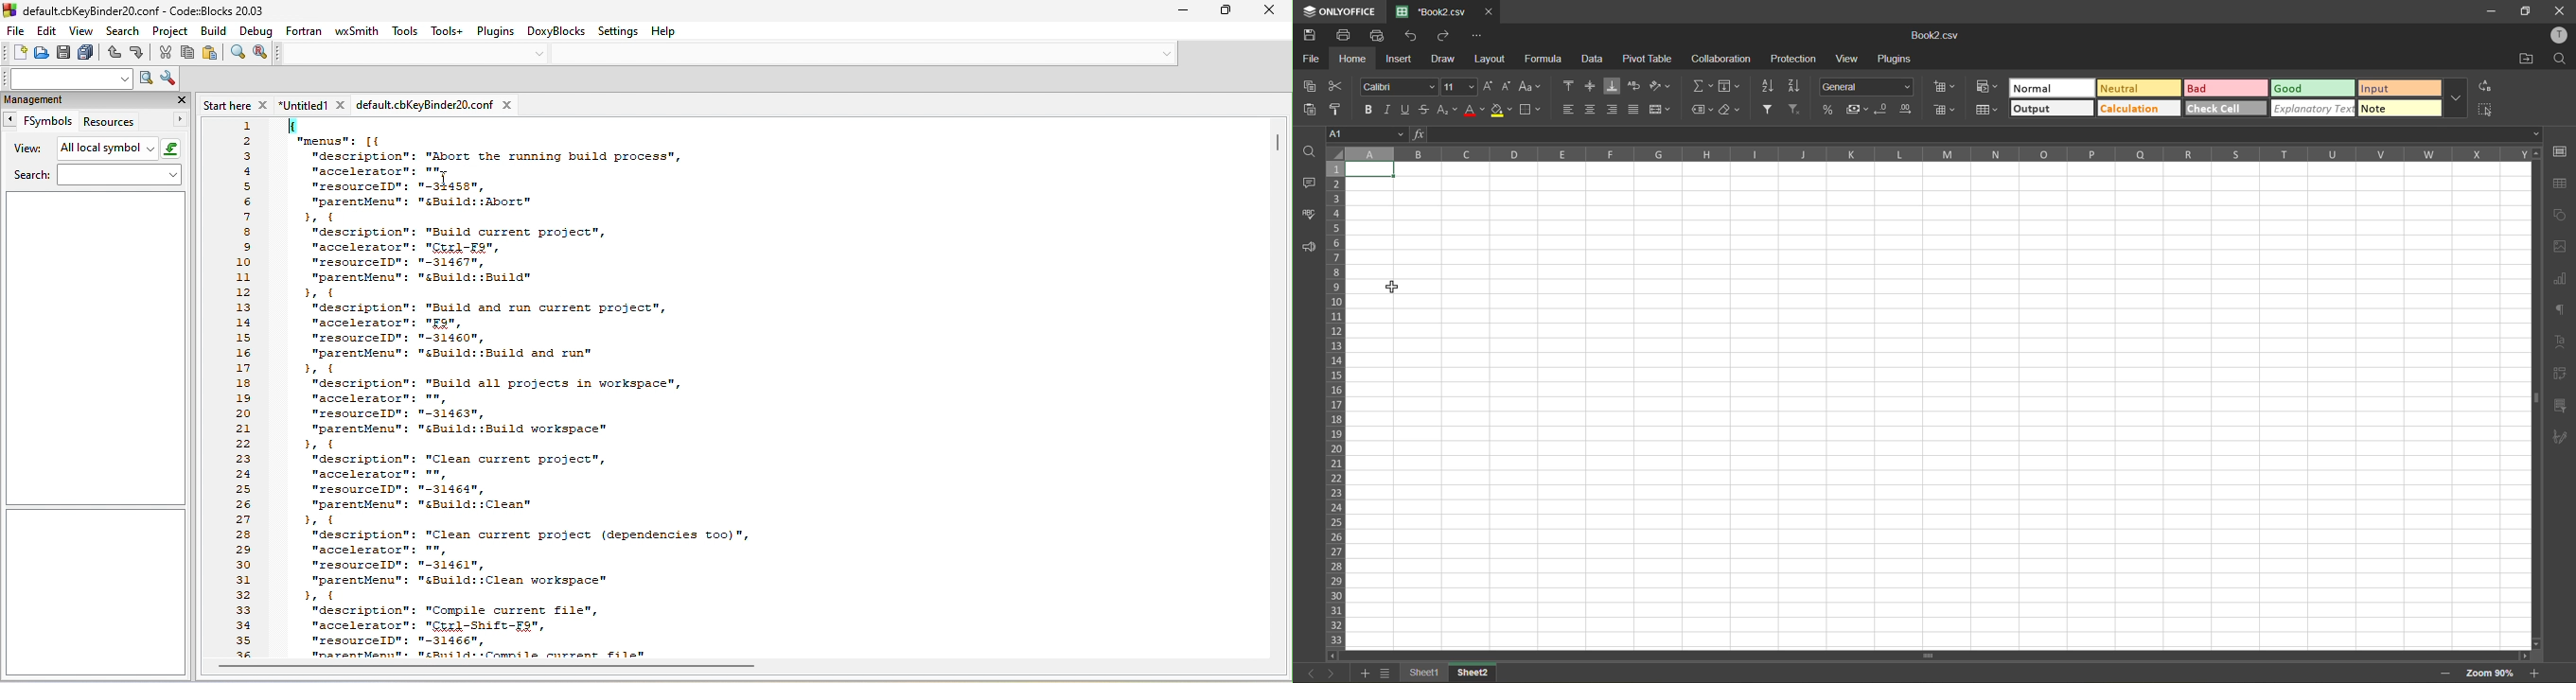 The image size is (2576, 700). Describe the element at coordinates (2051, 89) in the screenshot. I see `normal` at that location.